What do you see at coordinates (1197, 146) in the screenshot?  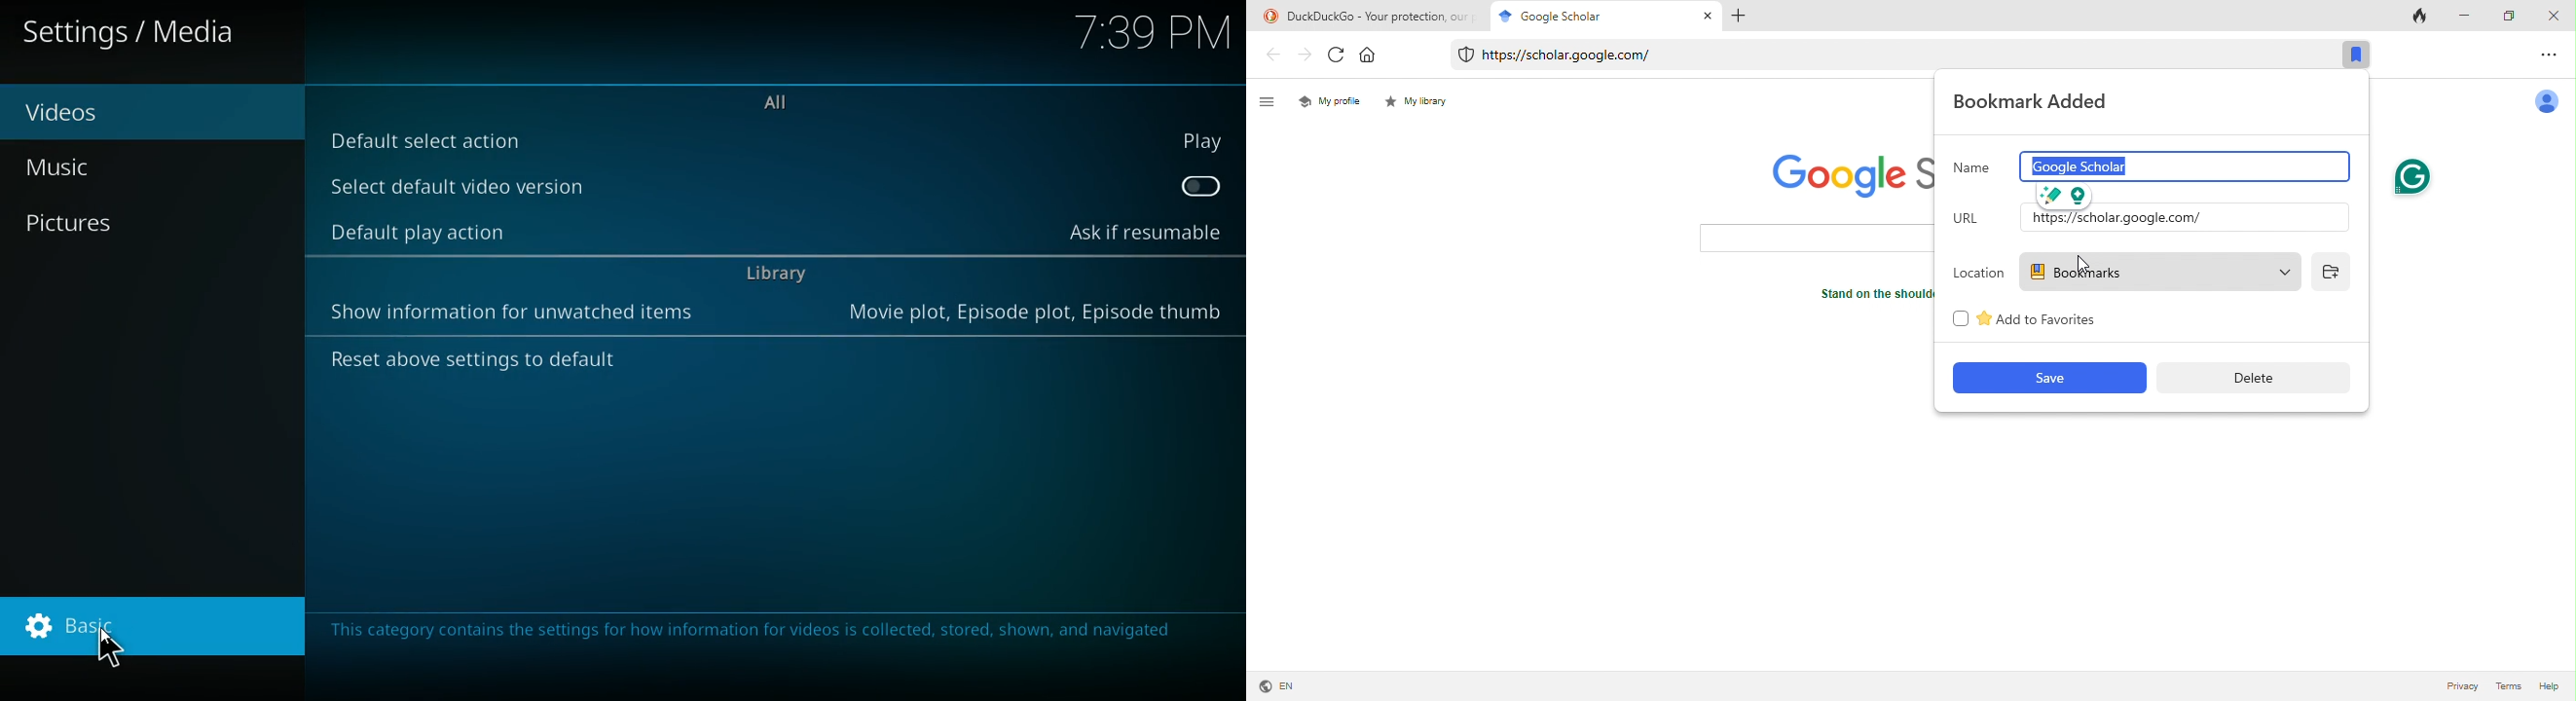 I see `play` at bounding box center [1197, 146].